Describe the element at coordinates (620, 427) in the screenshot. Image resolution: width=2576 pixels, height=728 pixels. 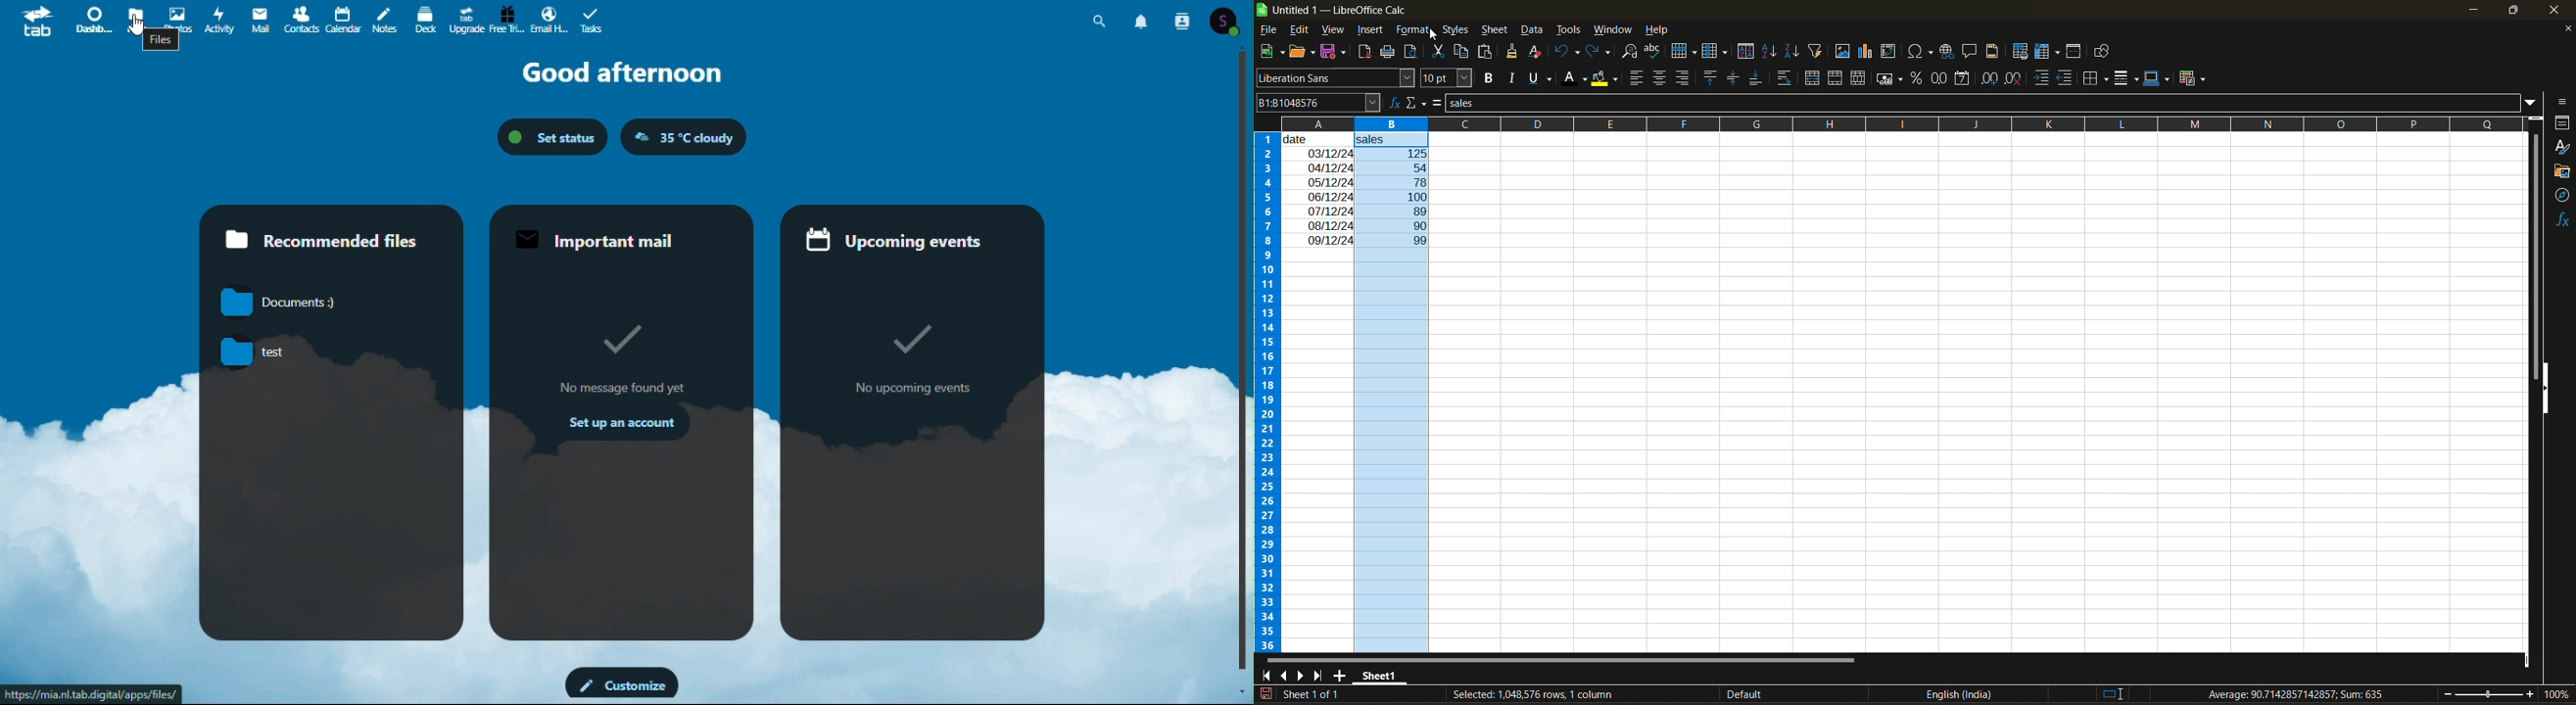
I see `set up an Account` at that location.